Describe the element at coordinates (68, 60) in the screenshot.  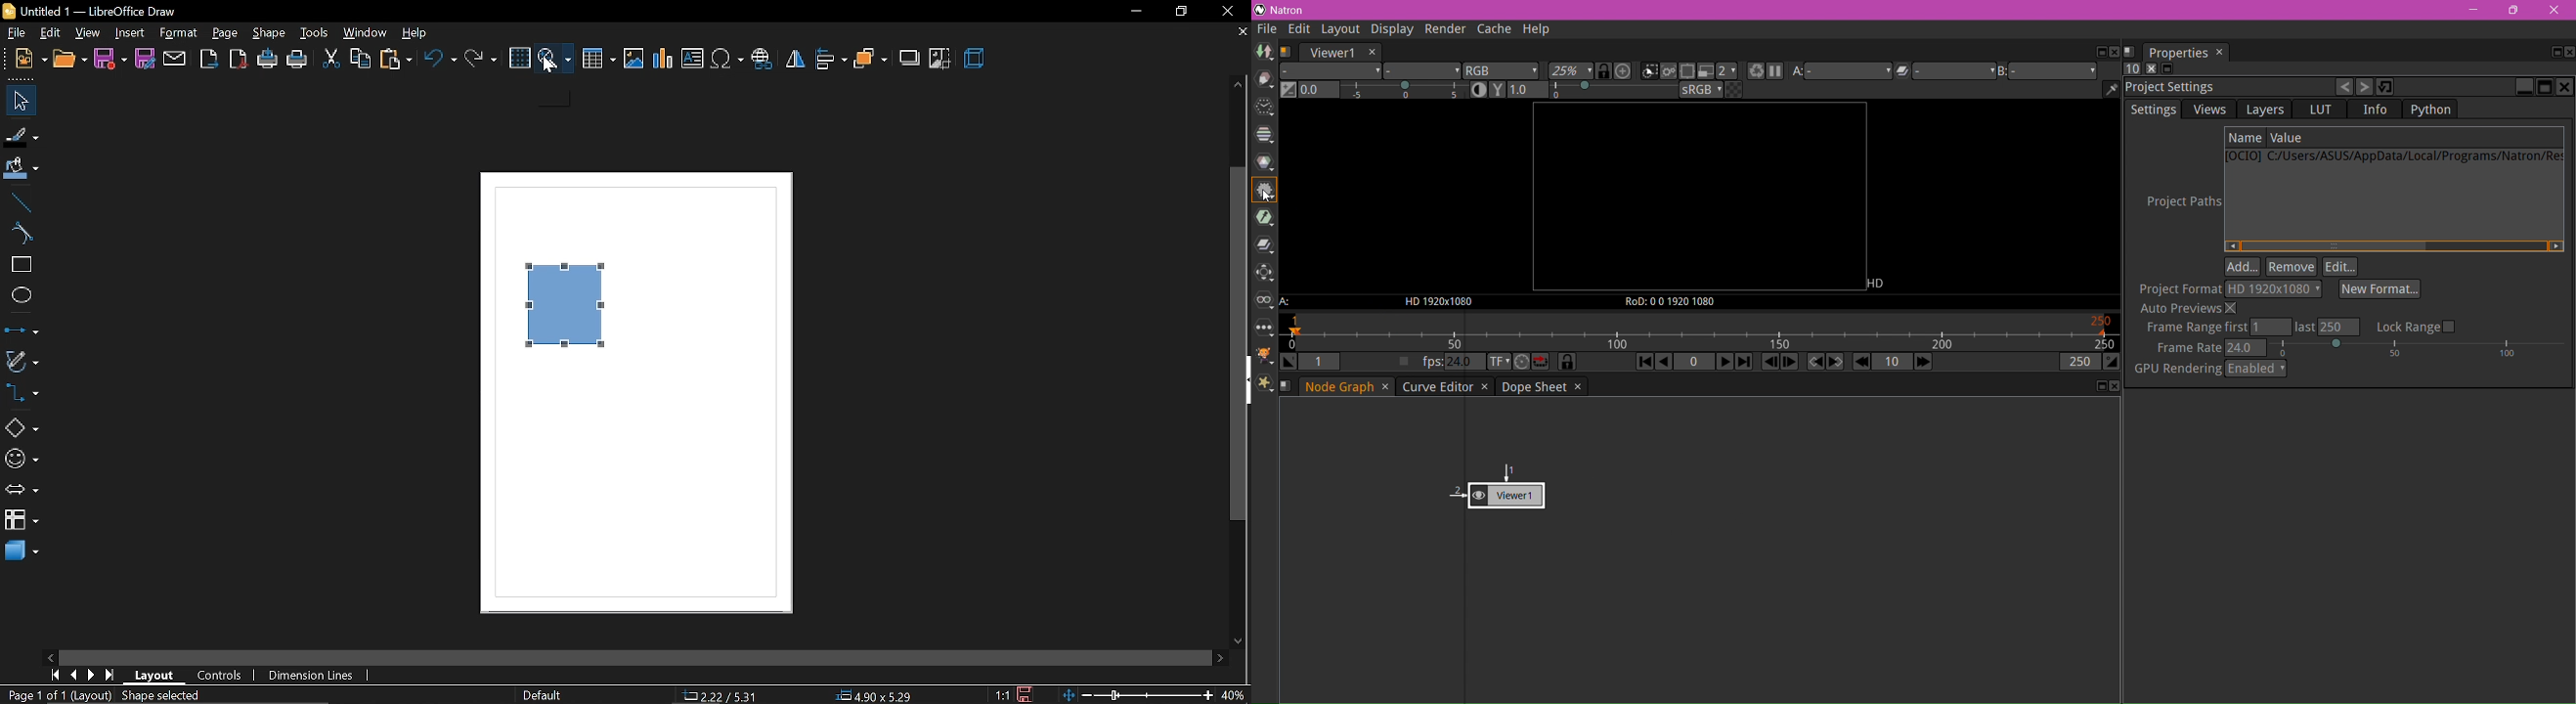
I see `open ` at that location.